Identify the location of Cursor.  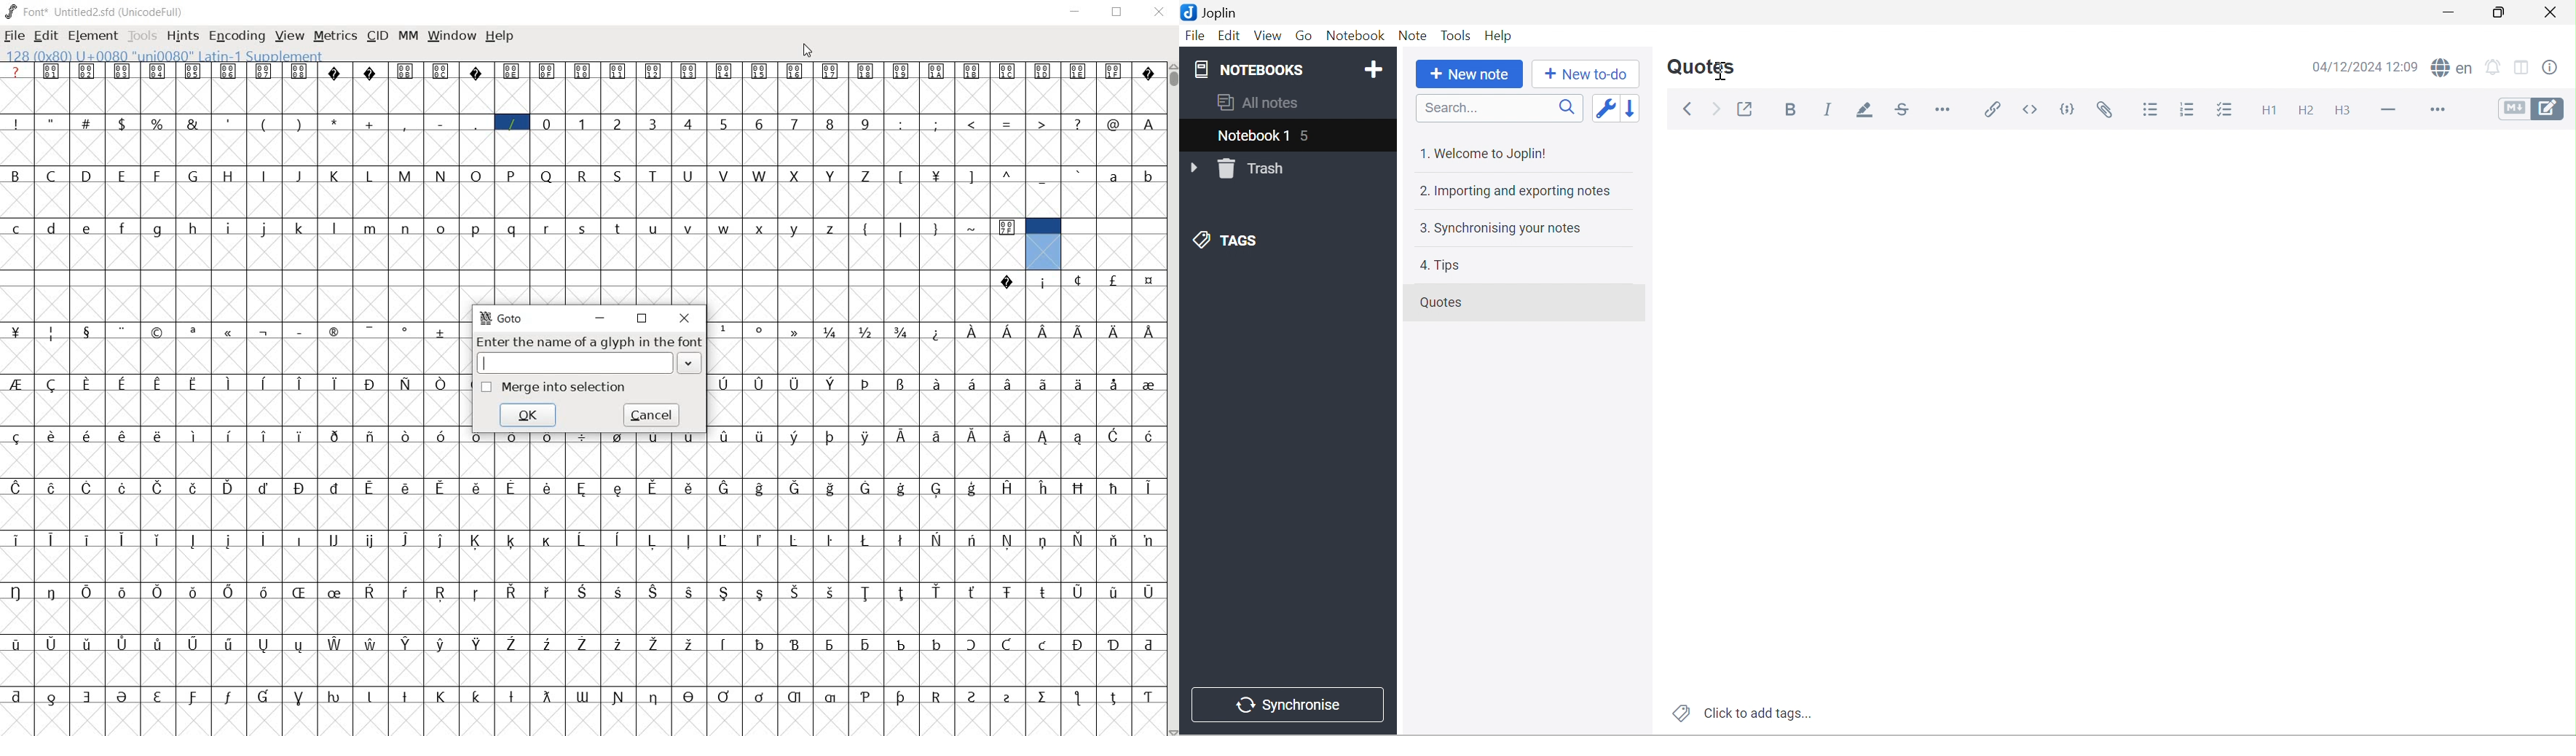
(1722, 71).